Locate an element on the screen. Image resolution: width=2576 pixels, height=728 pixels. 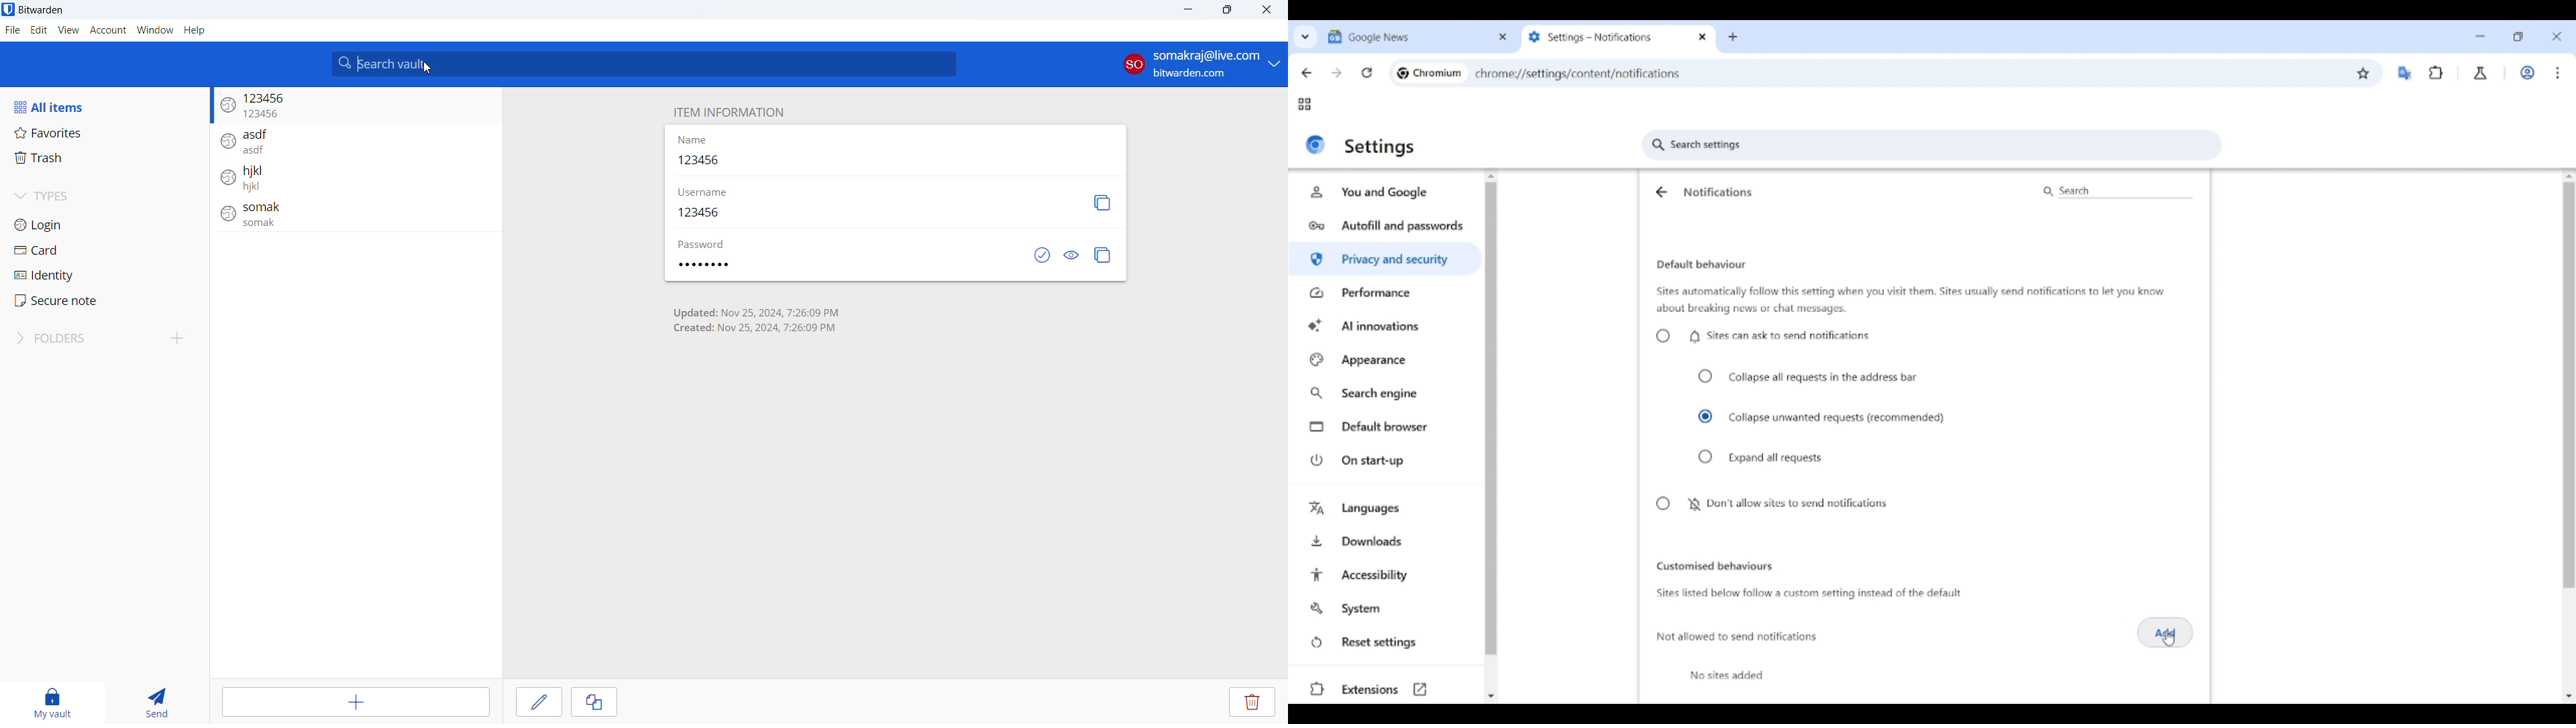
login entry: hjkl is located at coordinates (351, 180).